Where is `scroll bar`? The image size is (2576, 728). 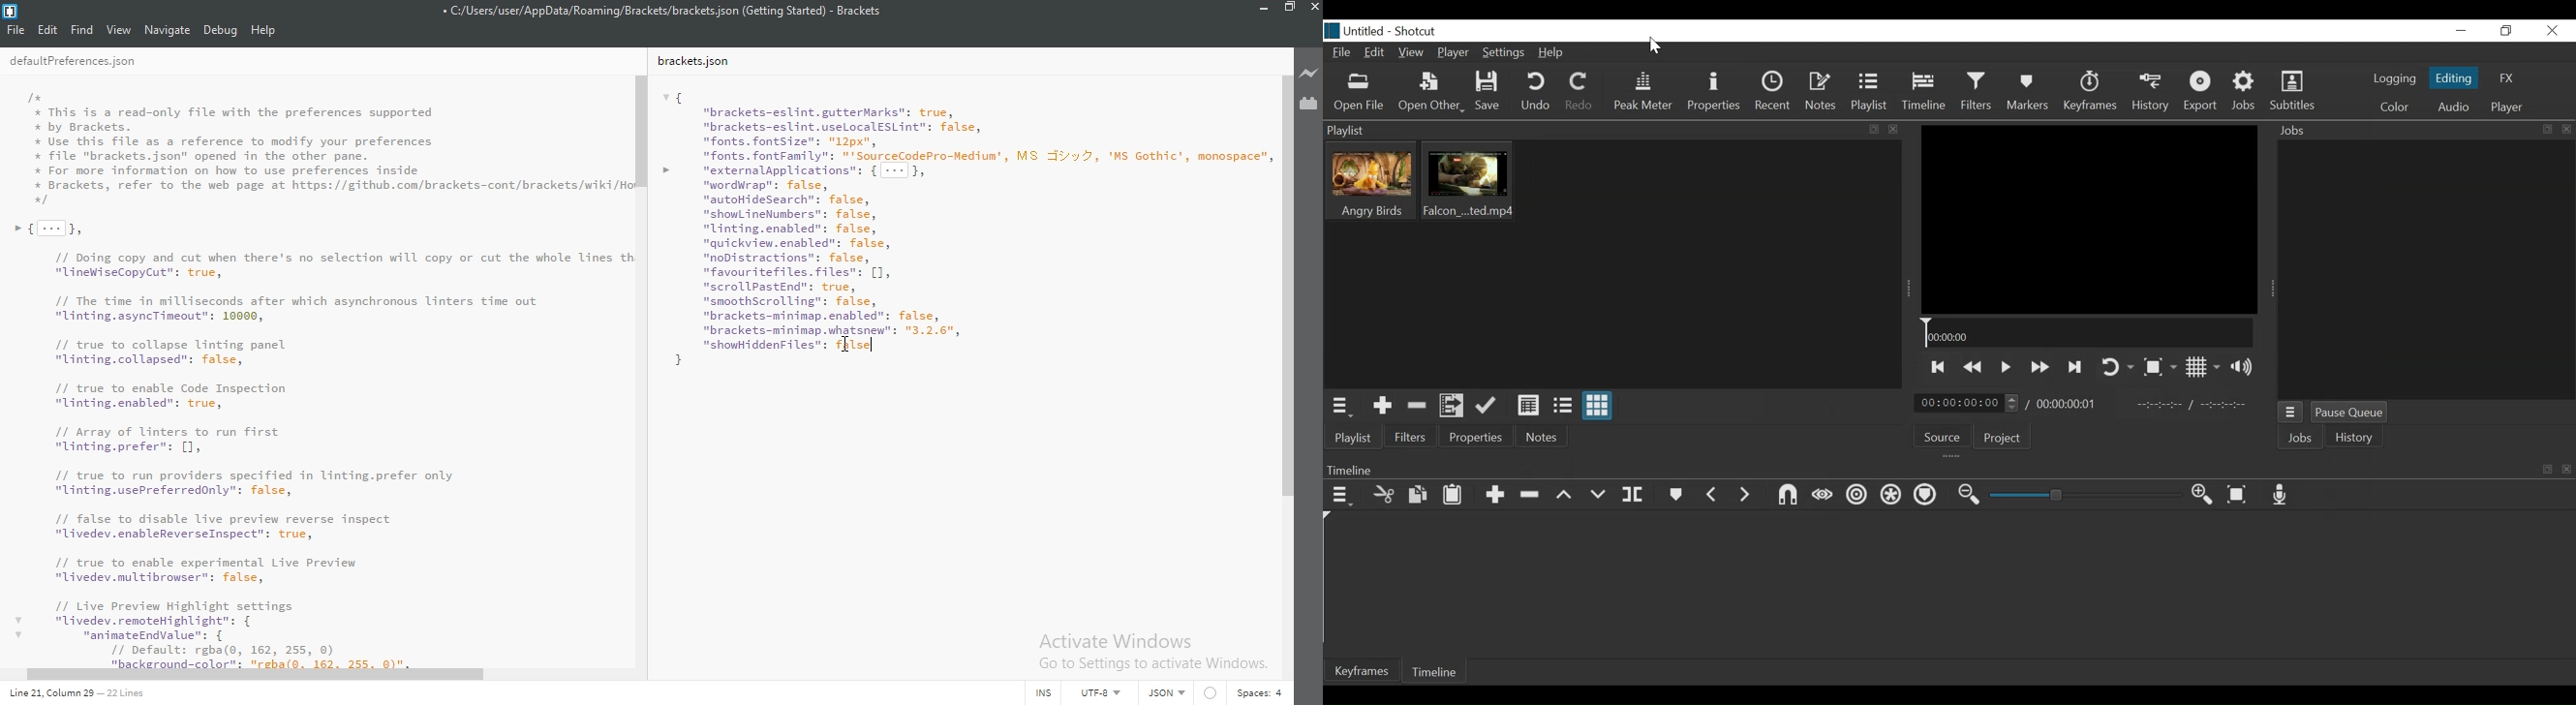
scroll bar is located at coordinates (639, 130).